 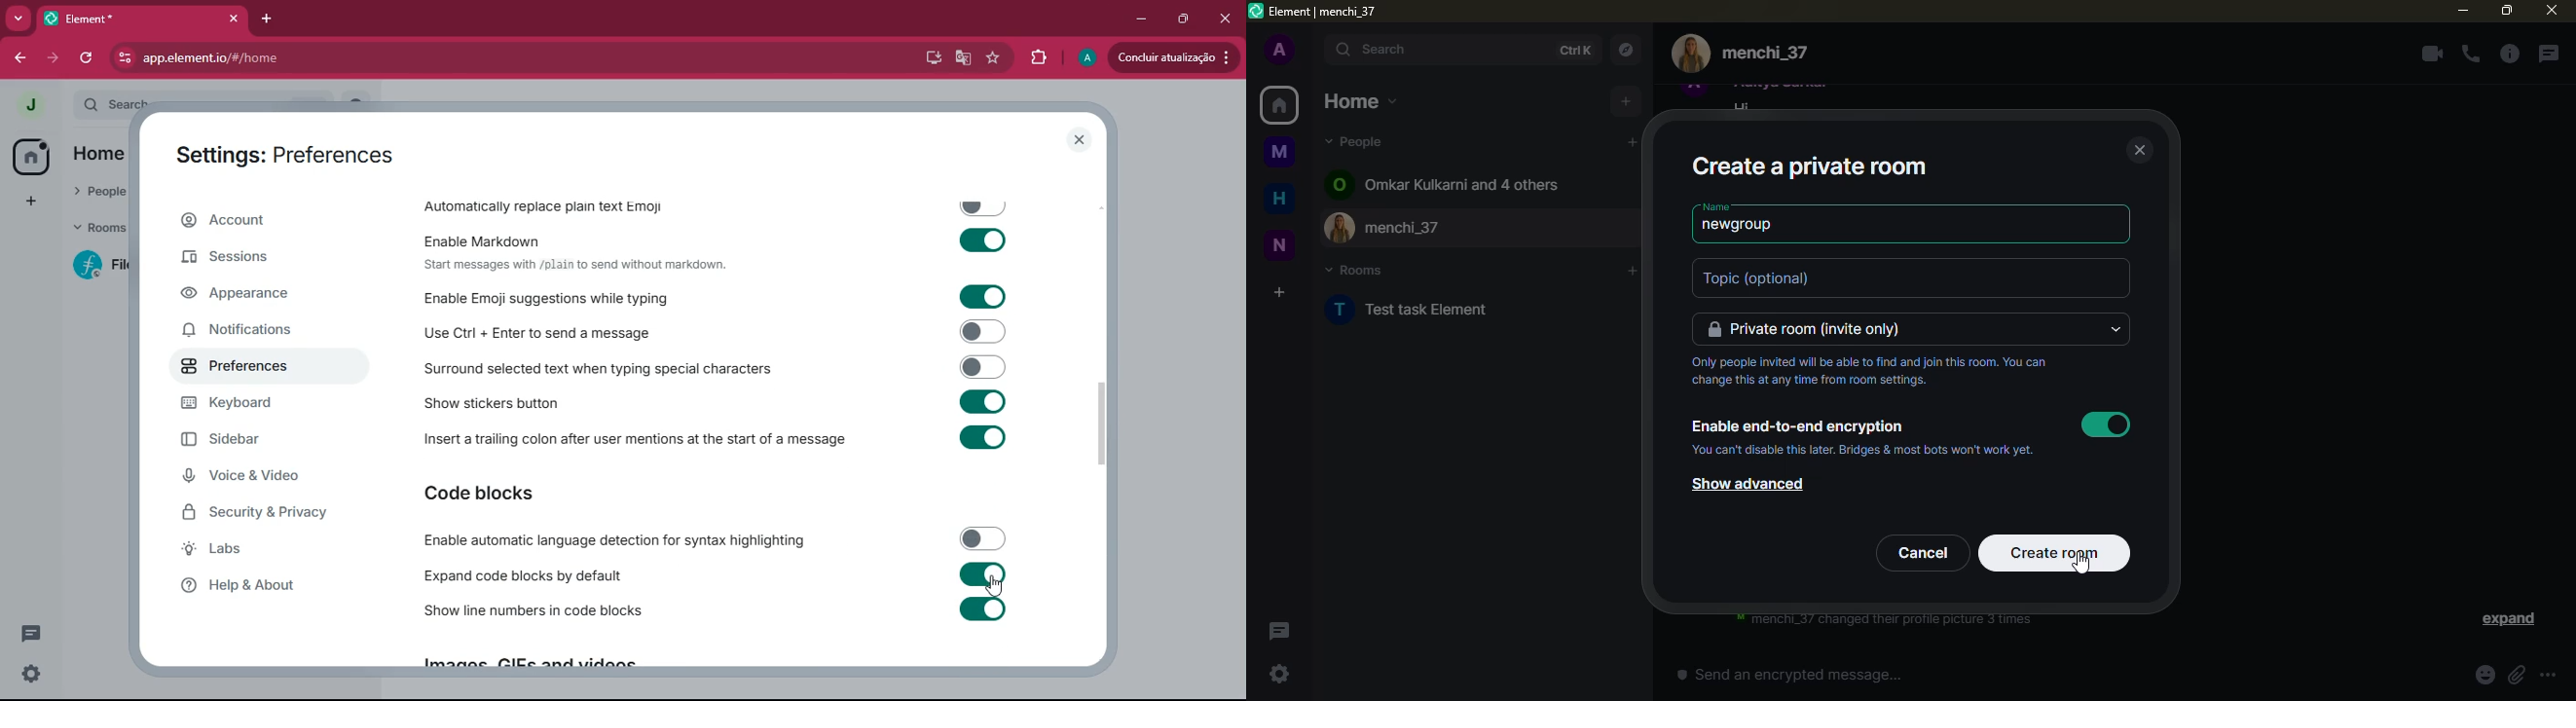 What do you see at coordinates (720, 406) in the screenshot?
I see `Show stickers button` at bounding box center [720, 406].